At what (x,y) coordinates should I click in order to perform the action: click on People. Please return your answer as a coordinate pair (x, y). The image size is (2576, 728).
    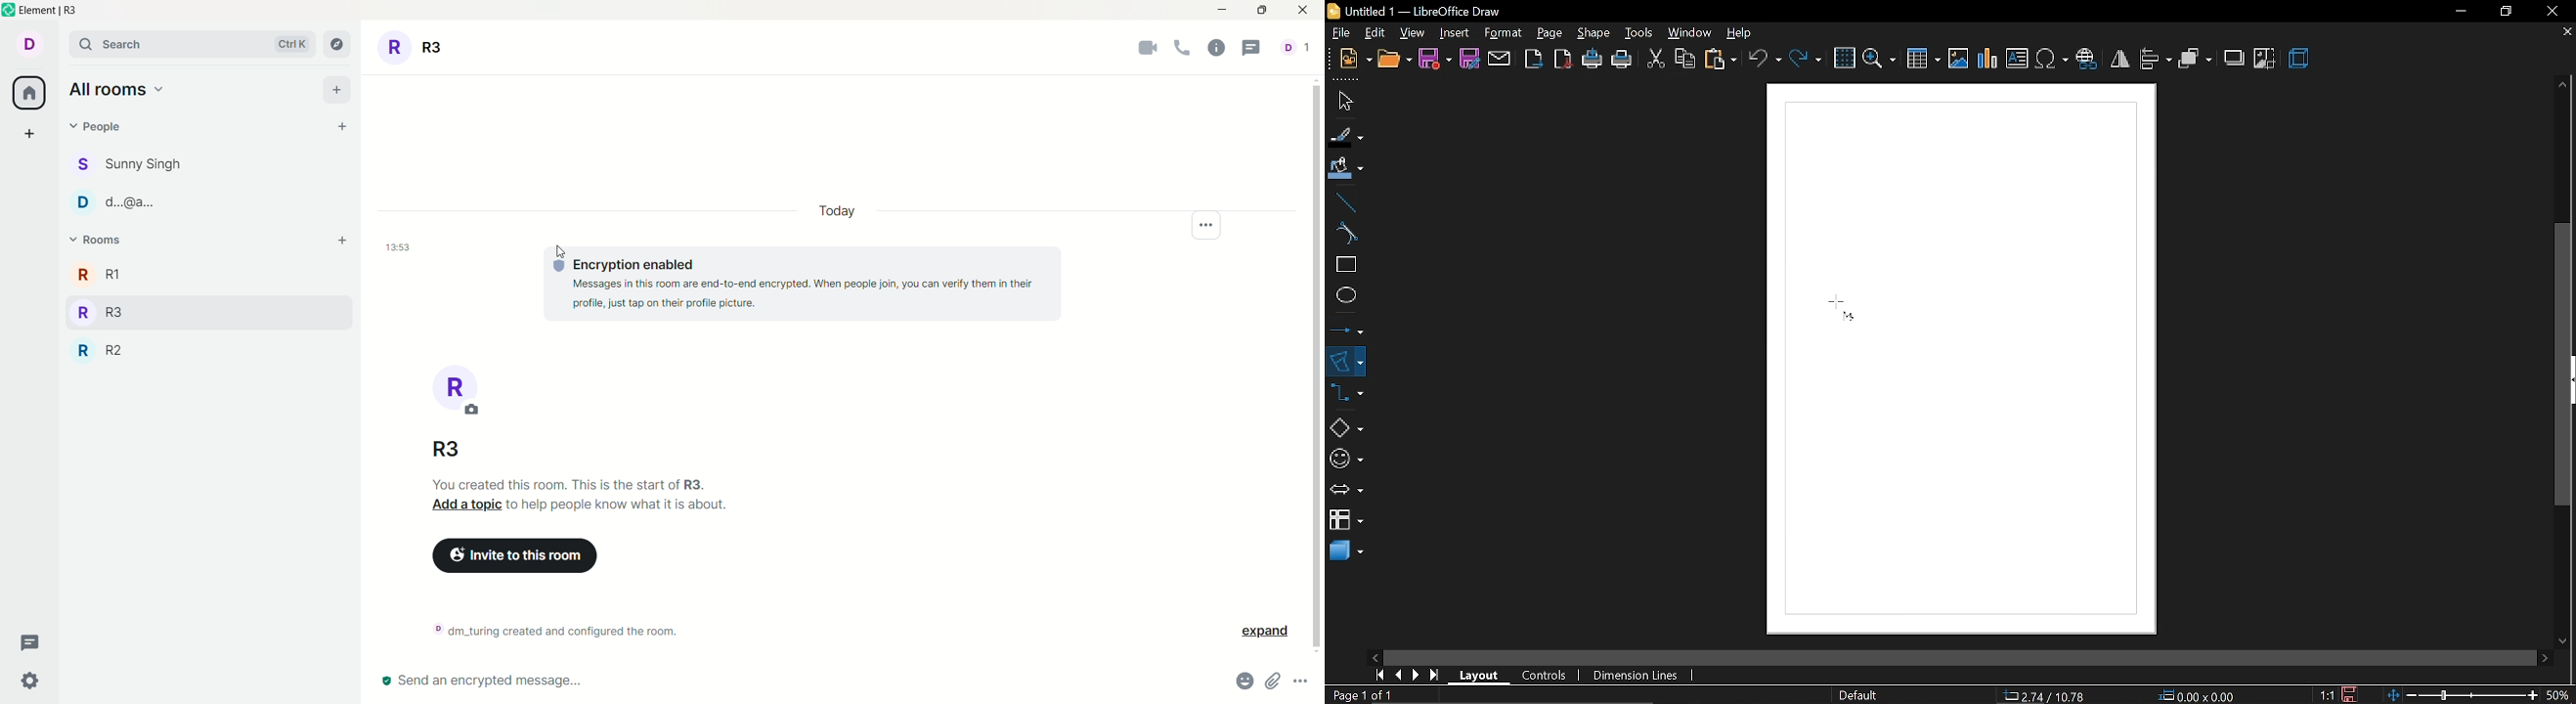
    Looking at the image, I should click on (113, 204).